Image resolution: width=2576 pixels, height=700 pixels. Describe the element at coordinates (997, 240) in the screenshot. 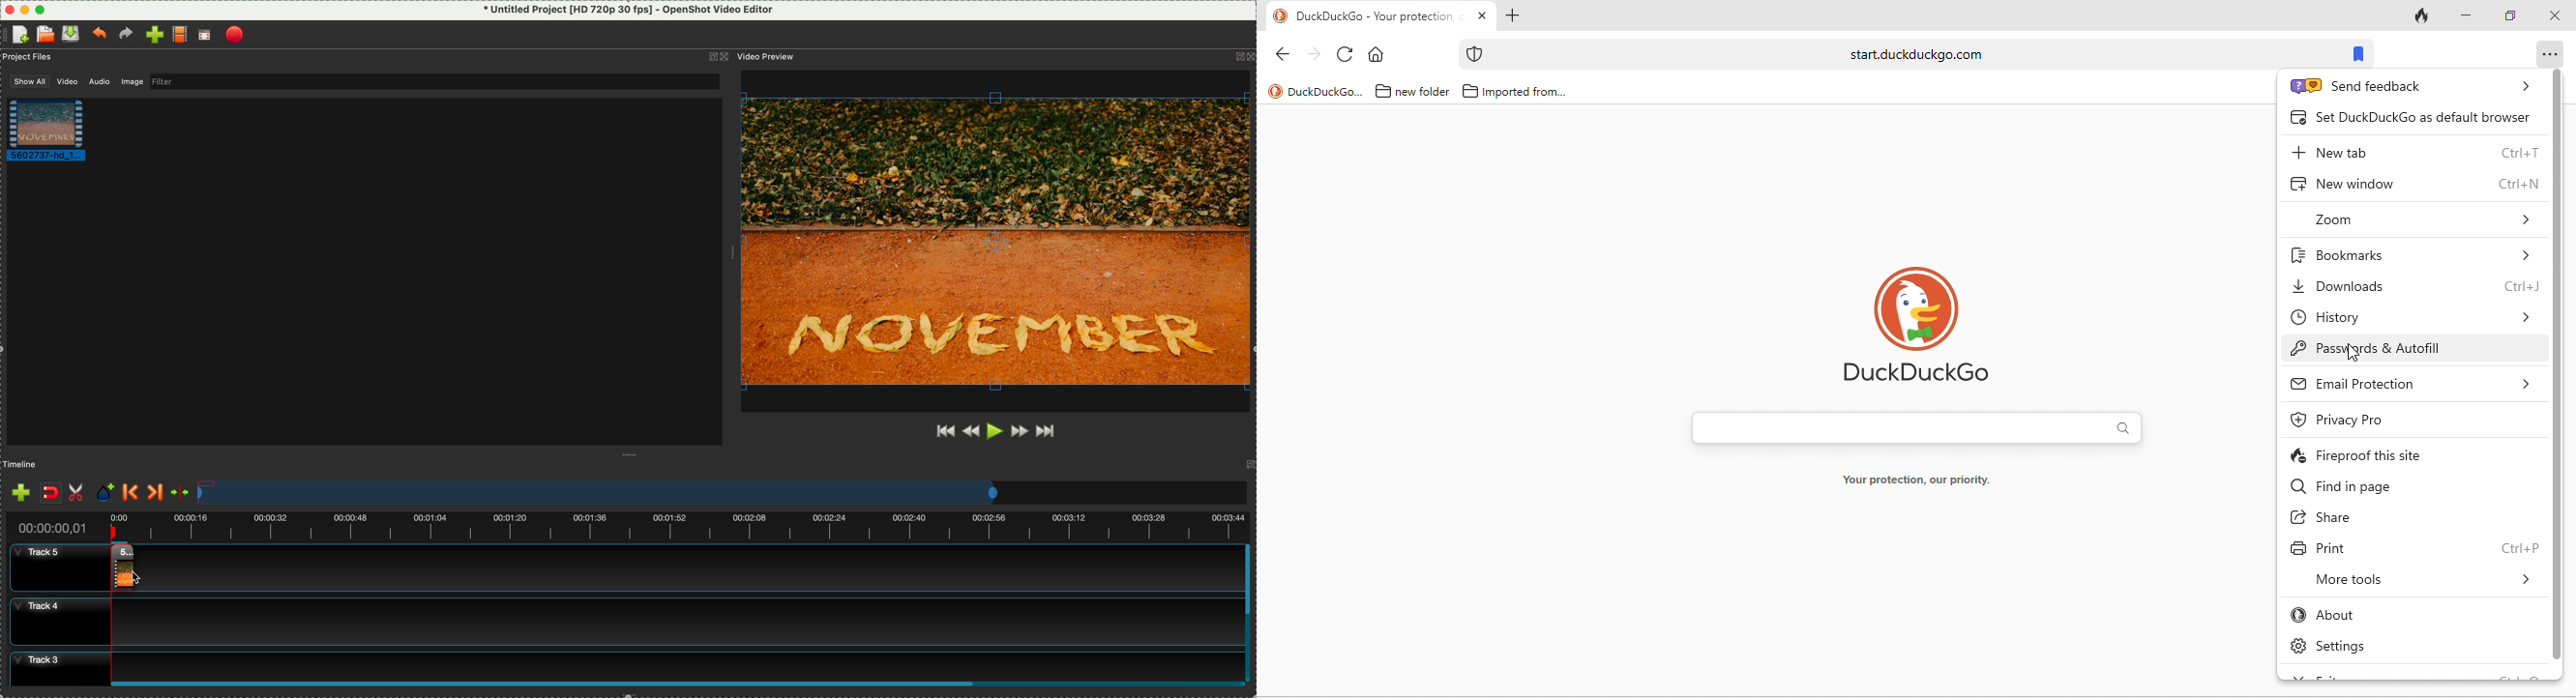

I see `video preview` at that location.